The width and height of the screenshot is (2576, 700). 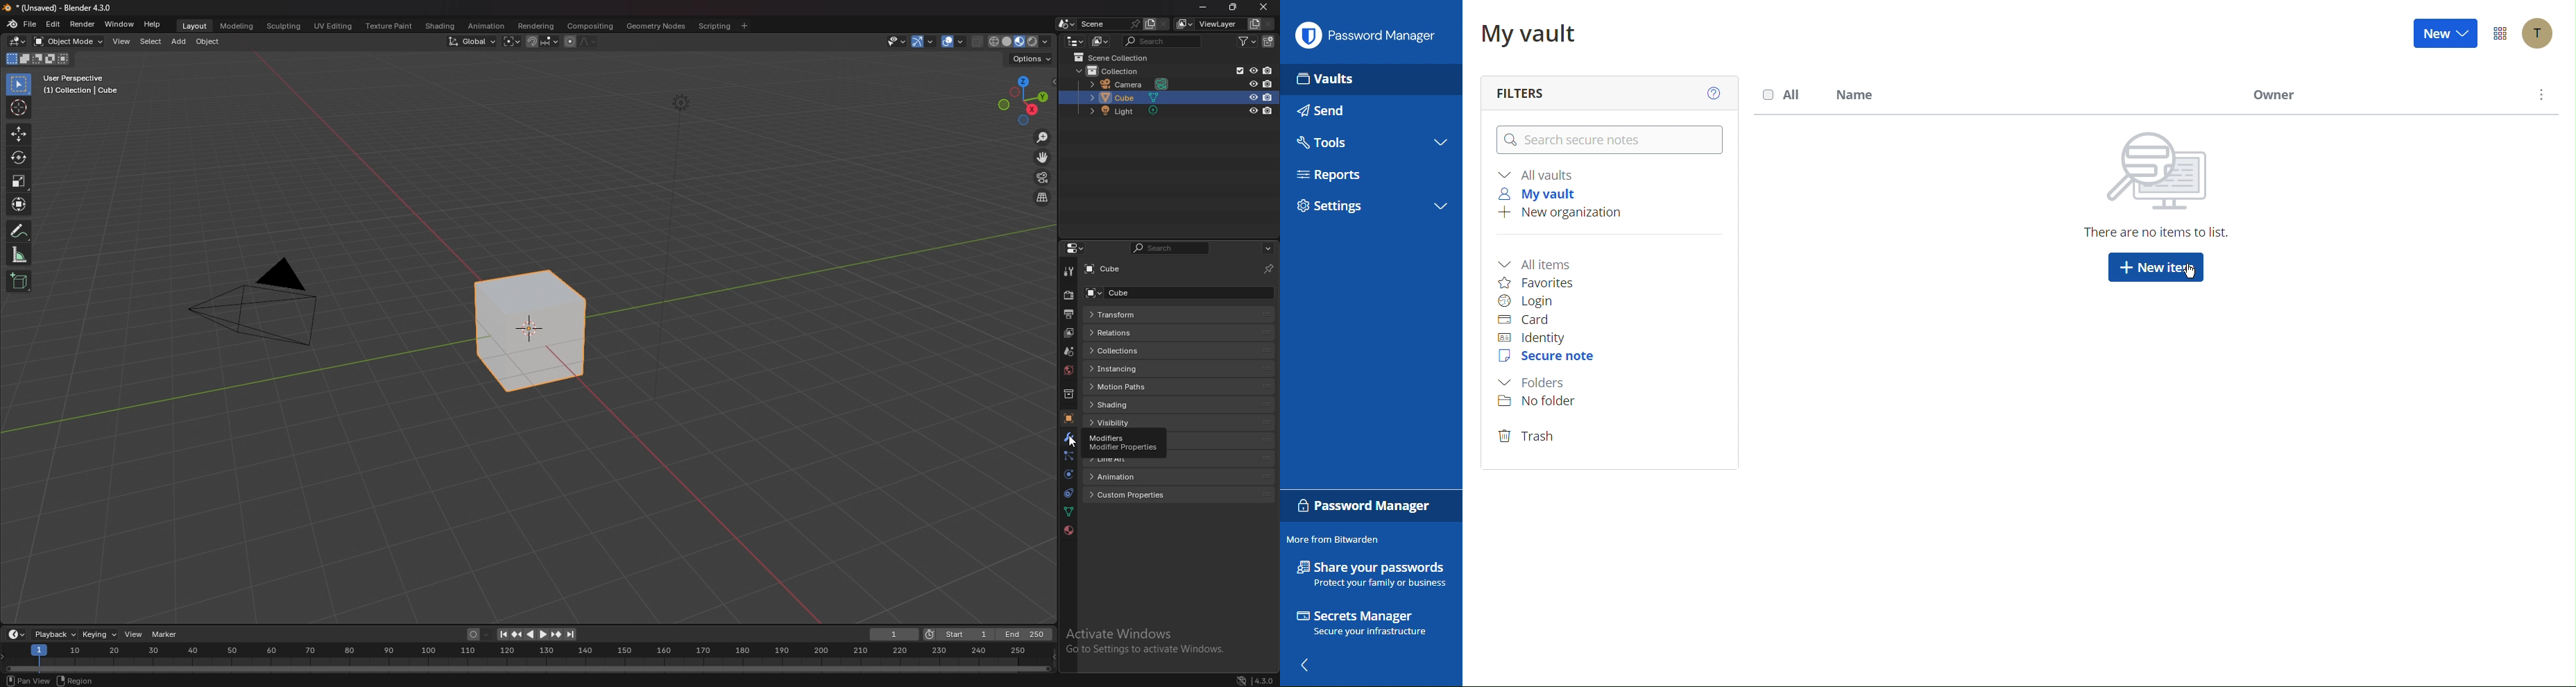 What do you see at coordinates (332, 25) in the screenshot?
I see `uv editing` at bounding box center [332, 25].